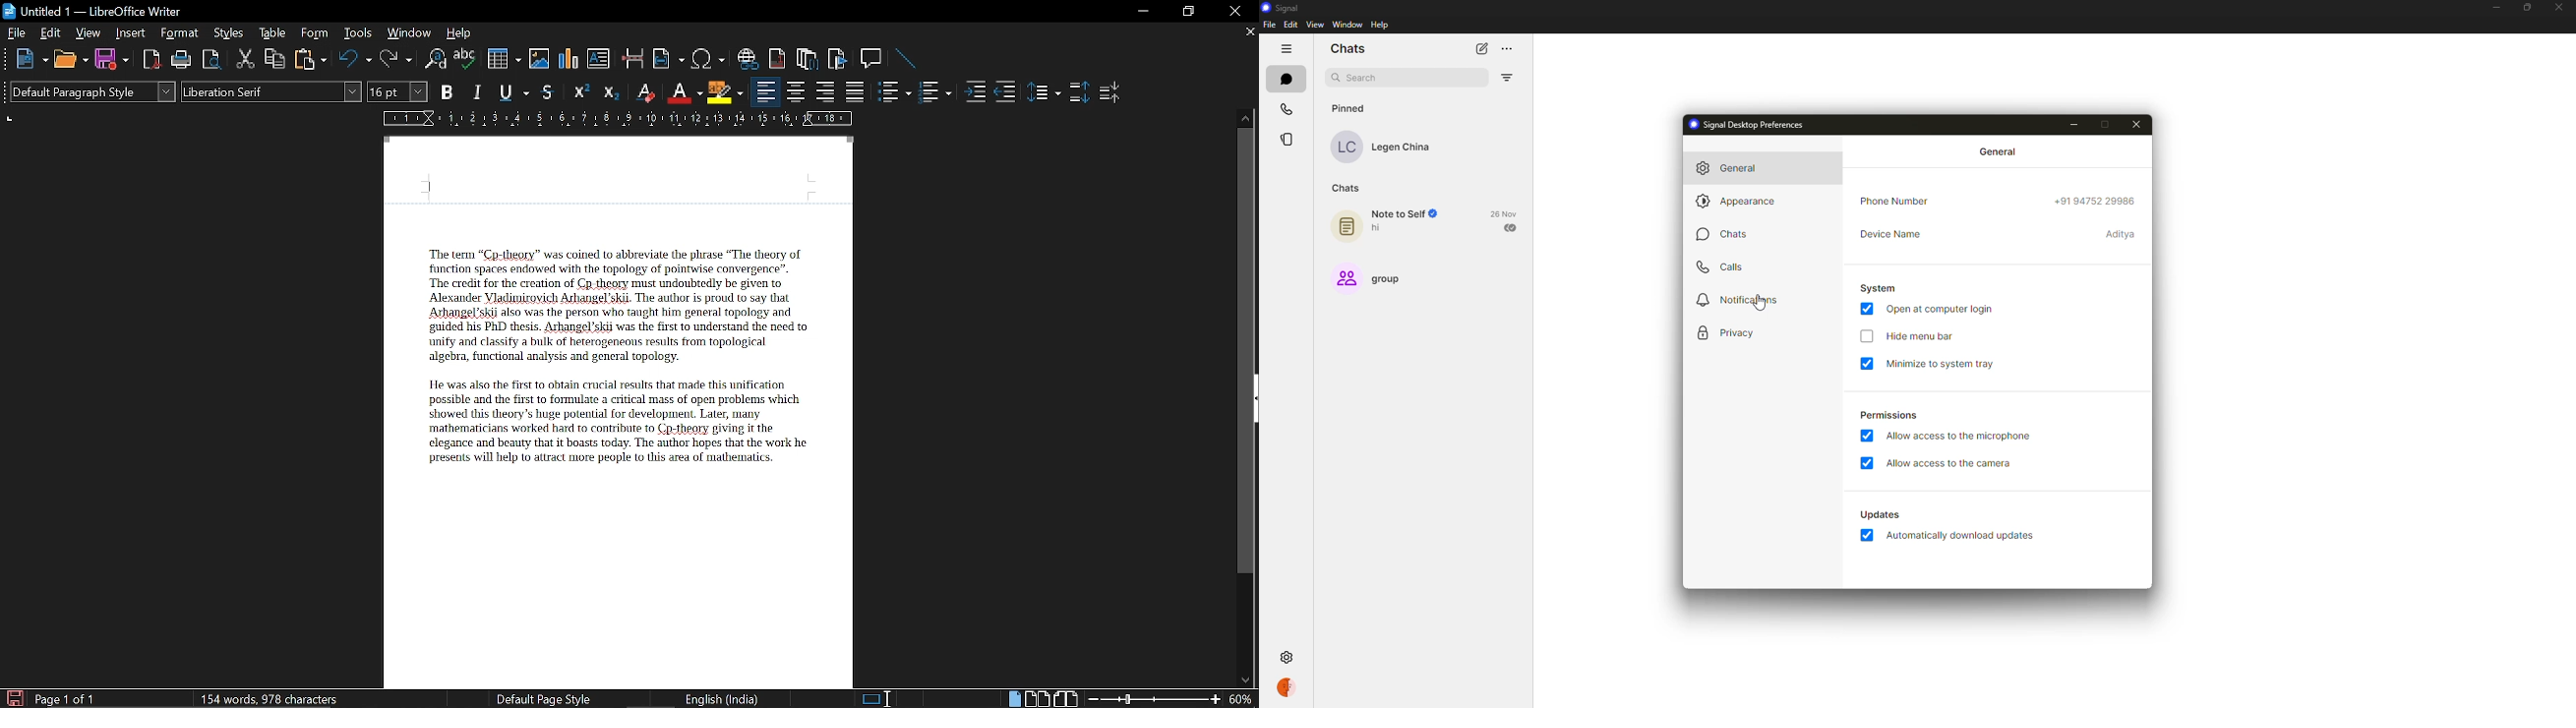 This screenshot has height=728, width=2576. What do you see at coordinates (1244, 680) in the screenshot?
I see `Move down` at bounding box center [1244, 680].